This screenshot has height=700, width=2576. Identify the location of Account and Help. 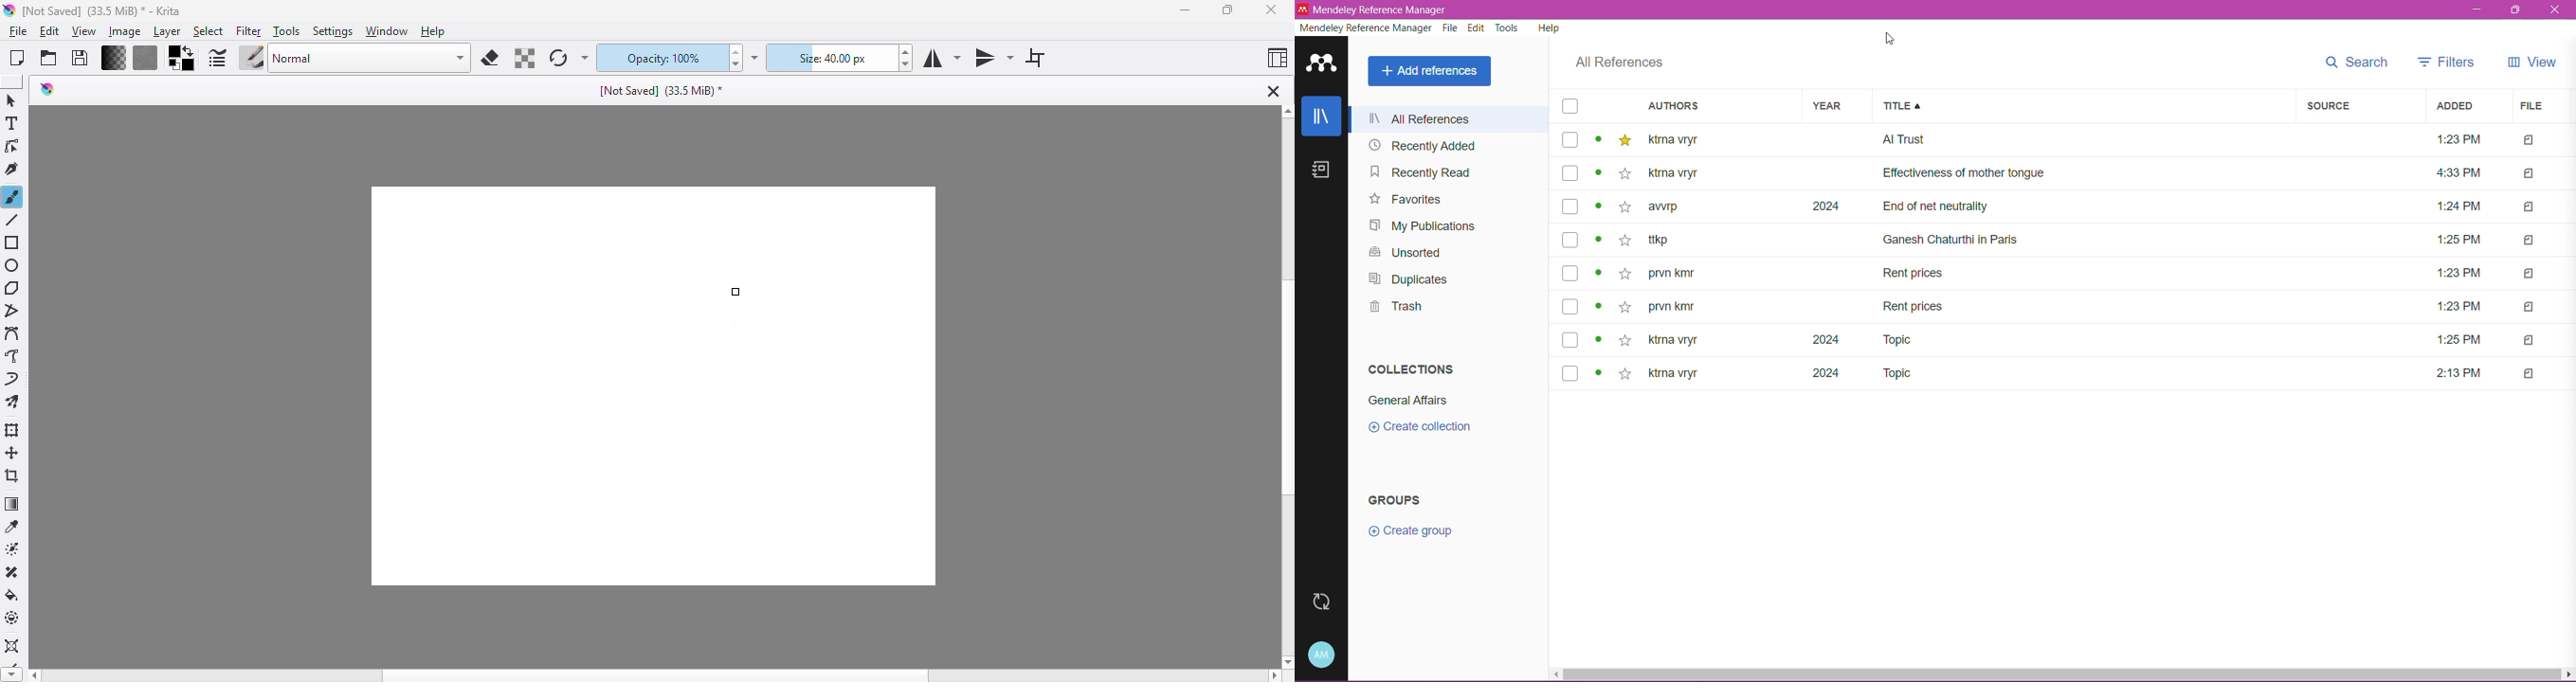
(1325, 654).